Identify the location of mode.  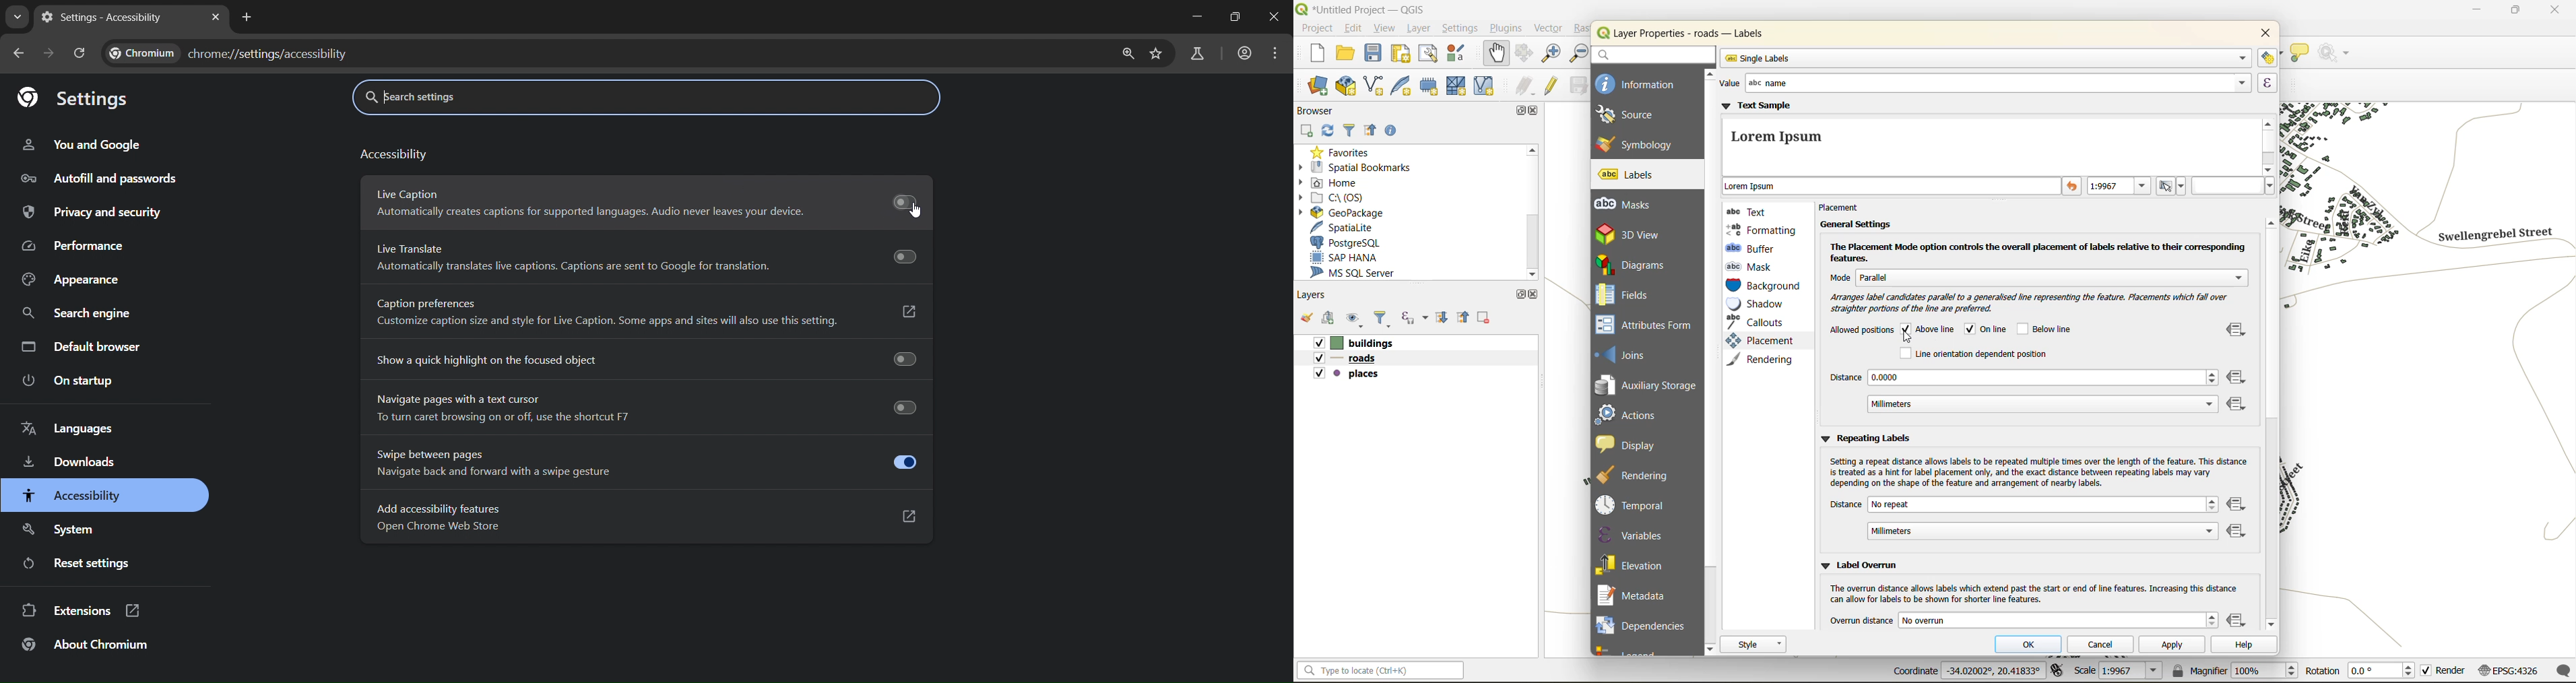
(2040, 277).